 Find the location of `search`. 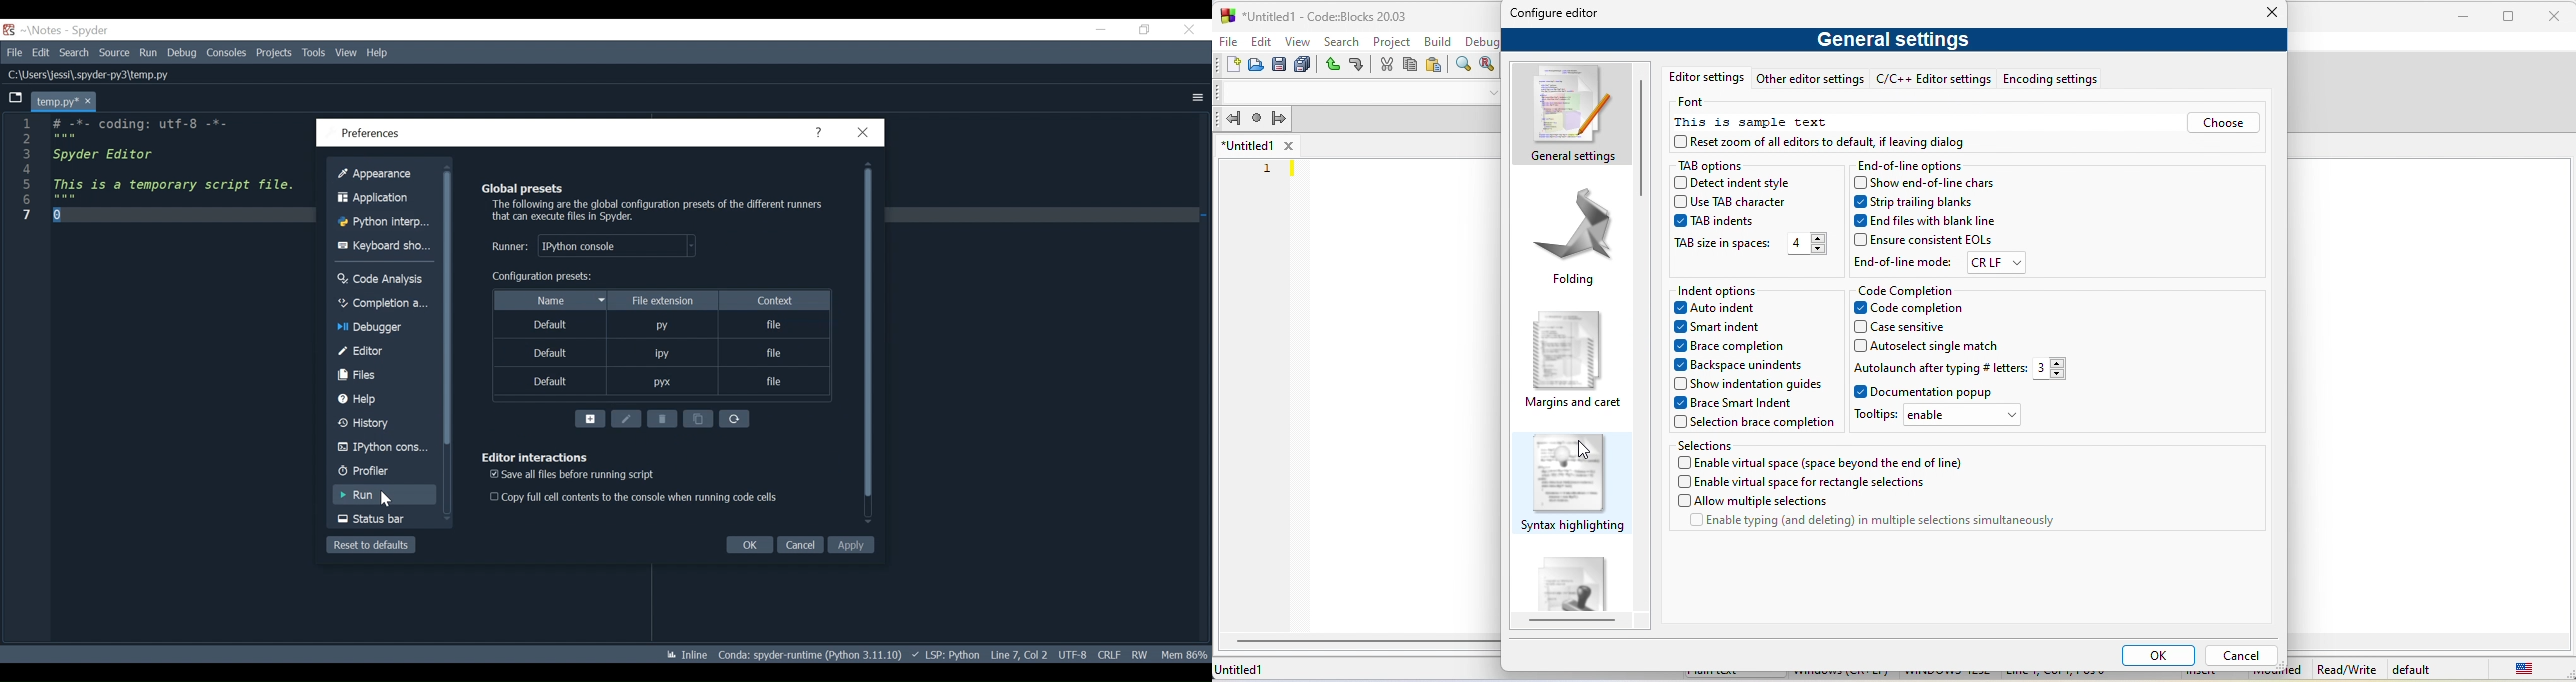

search is located at coordinates (1342, 41).